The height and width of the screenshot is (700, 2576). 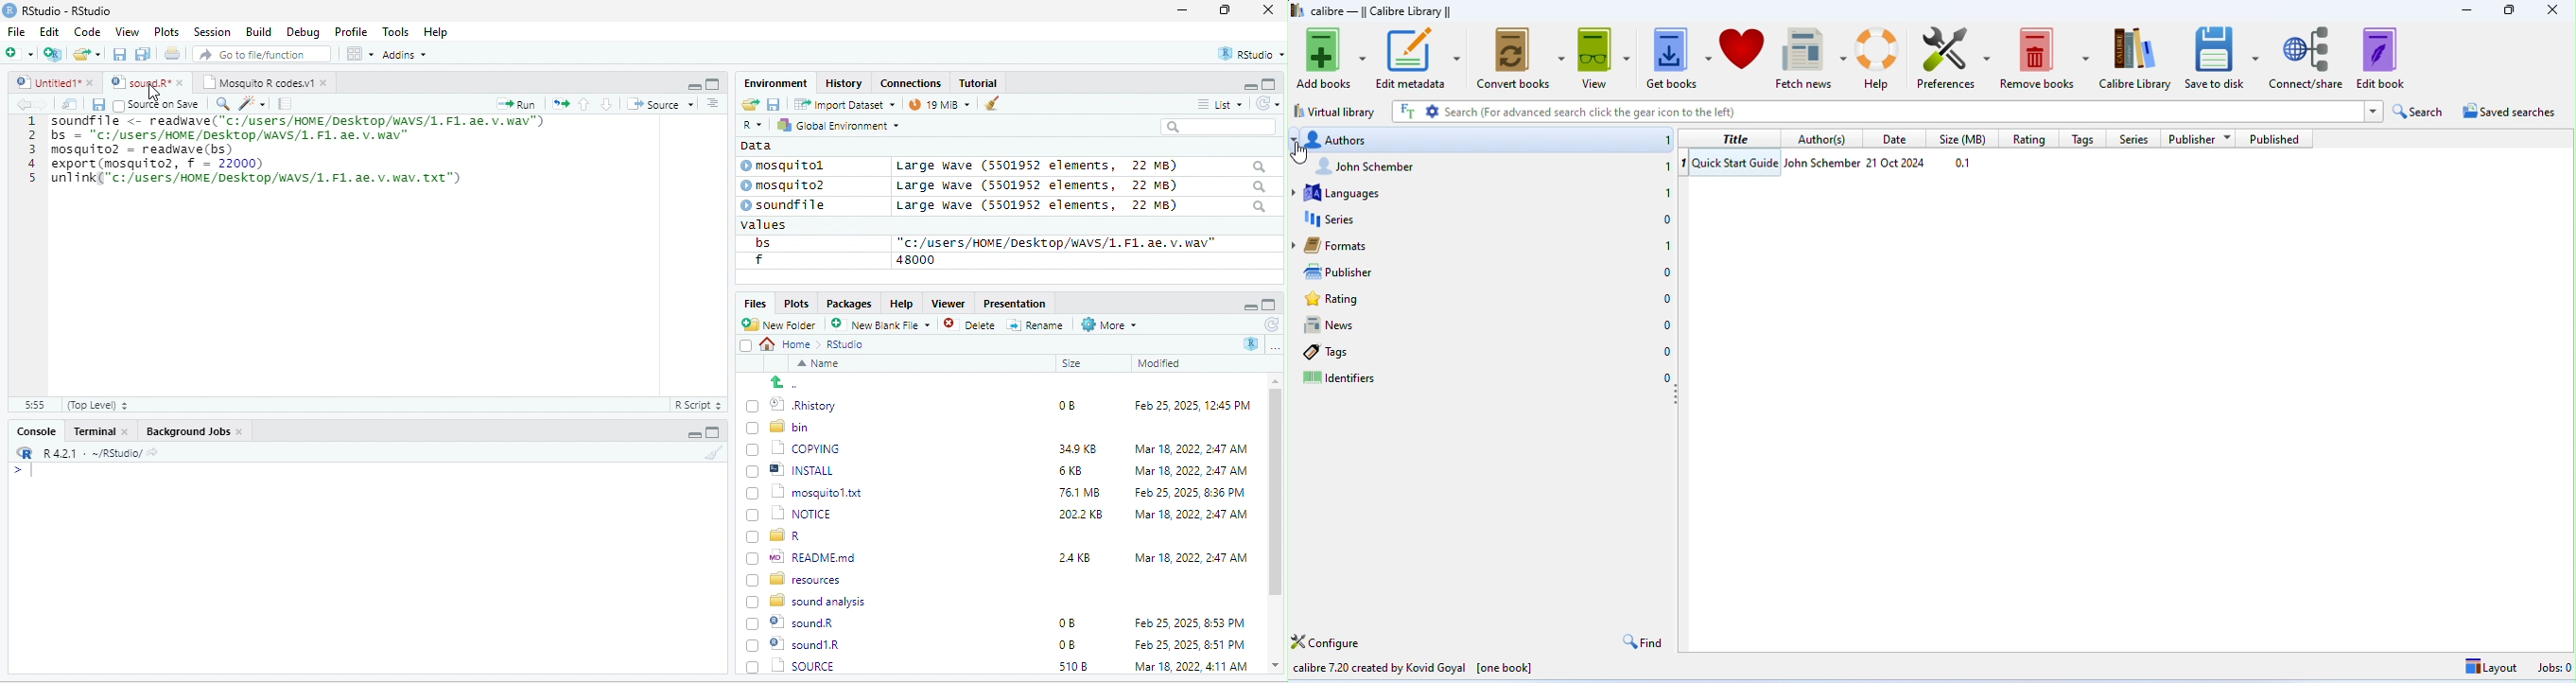 What do you see at coordinates (843, 103) in the screenshot?
I see `# import Dataset` at bounding box center [843, 103].